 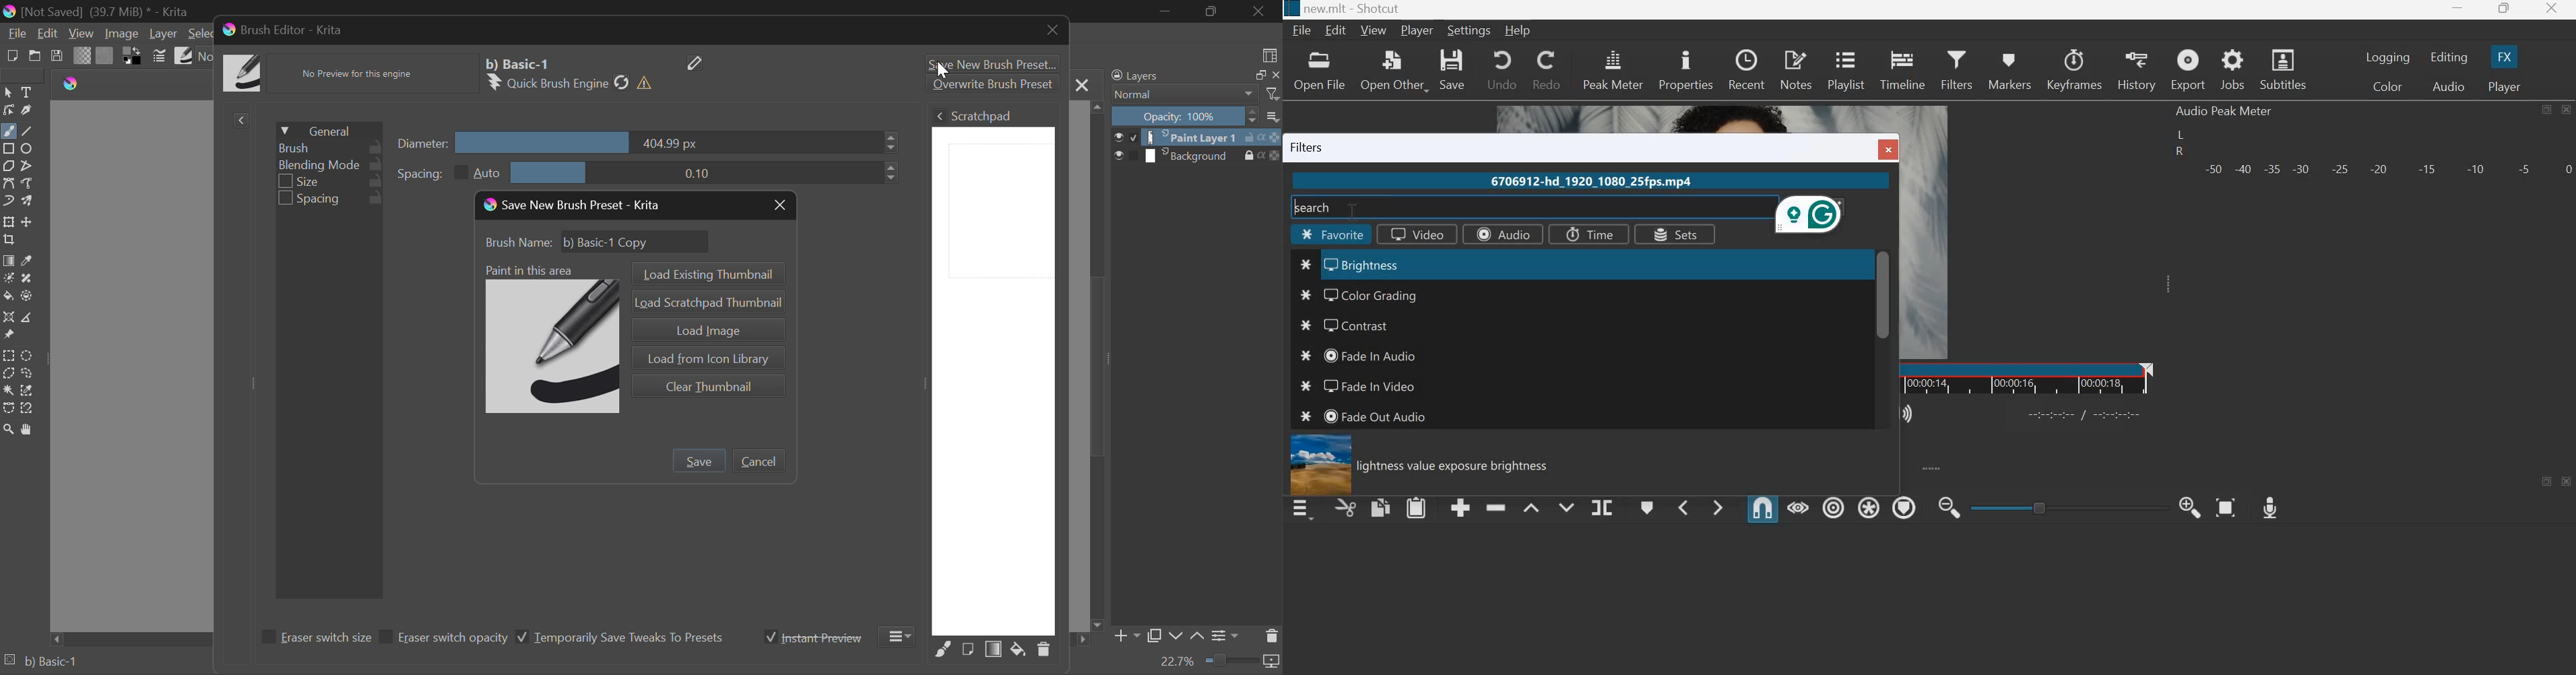 I want to click on Delete, so click(x=1044, y=652).